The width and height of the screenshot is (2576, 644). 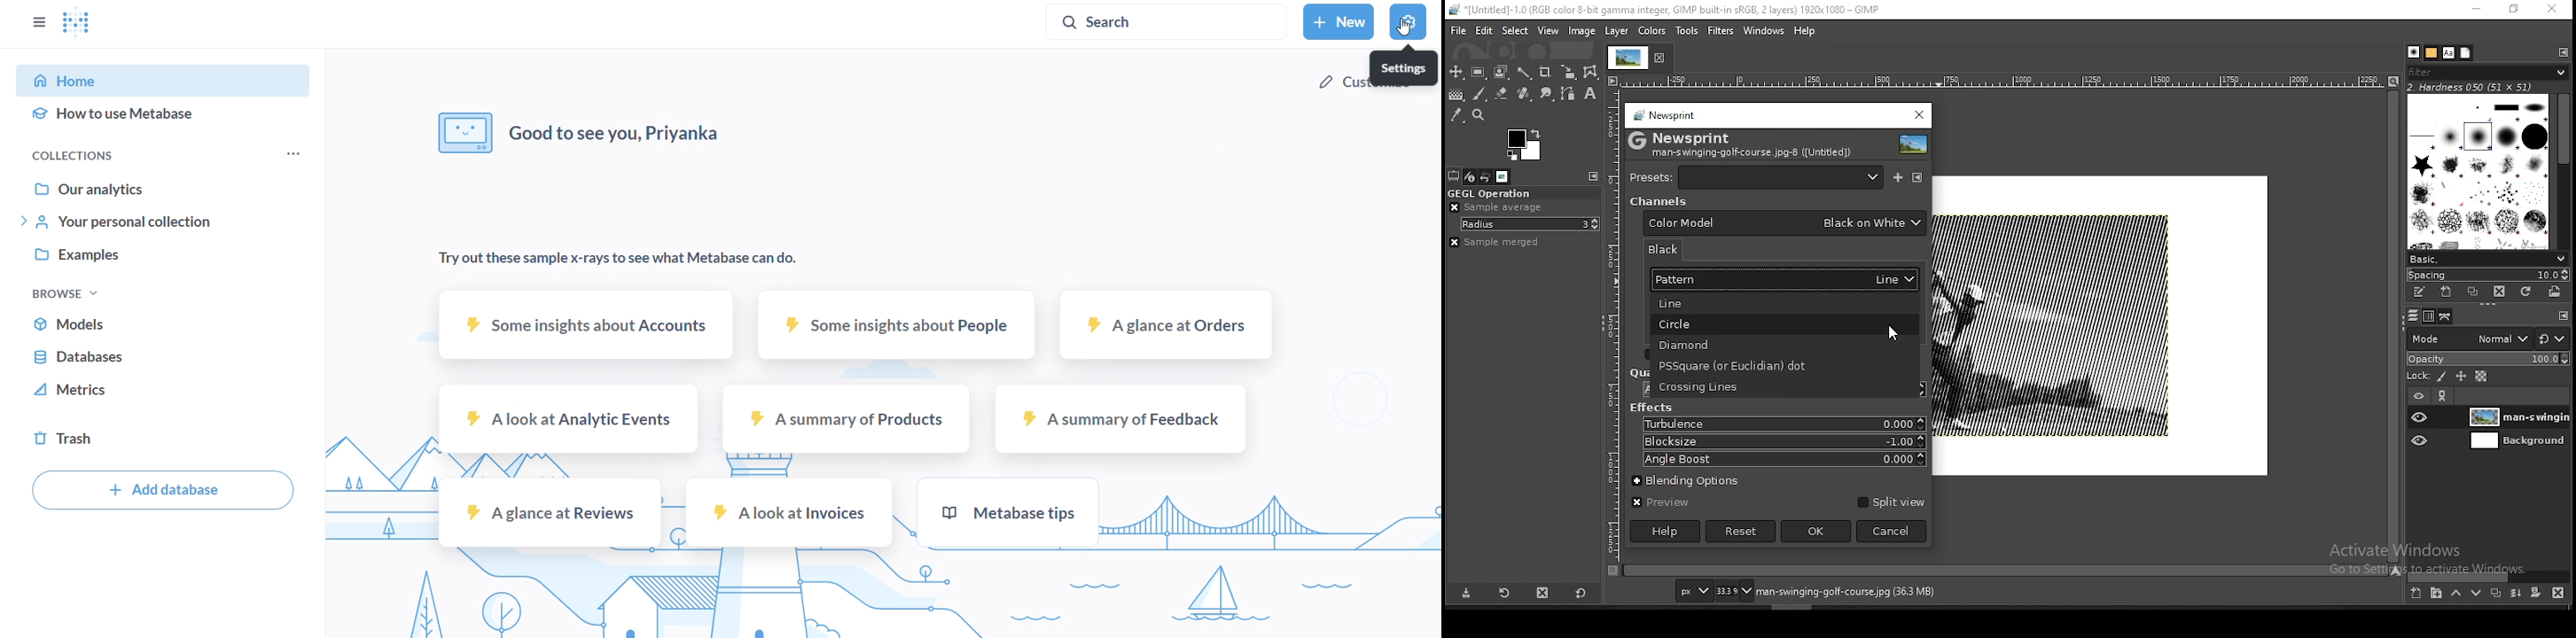 I want to click on how to use metabase, so click(x=164, y=118).